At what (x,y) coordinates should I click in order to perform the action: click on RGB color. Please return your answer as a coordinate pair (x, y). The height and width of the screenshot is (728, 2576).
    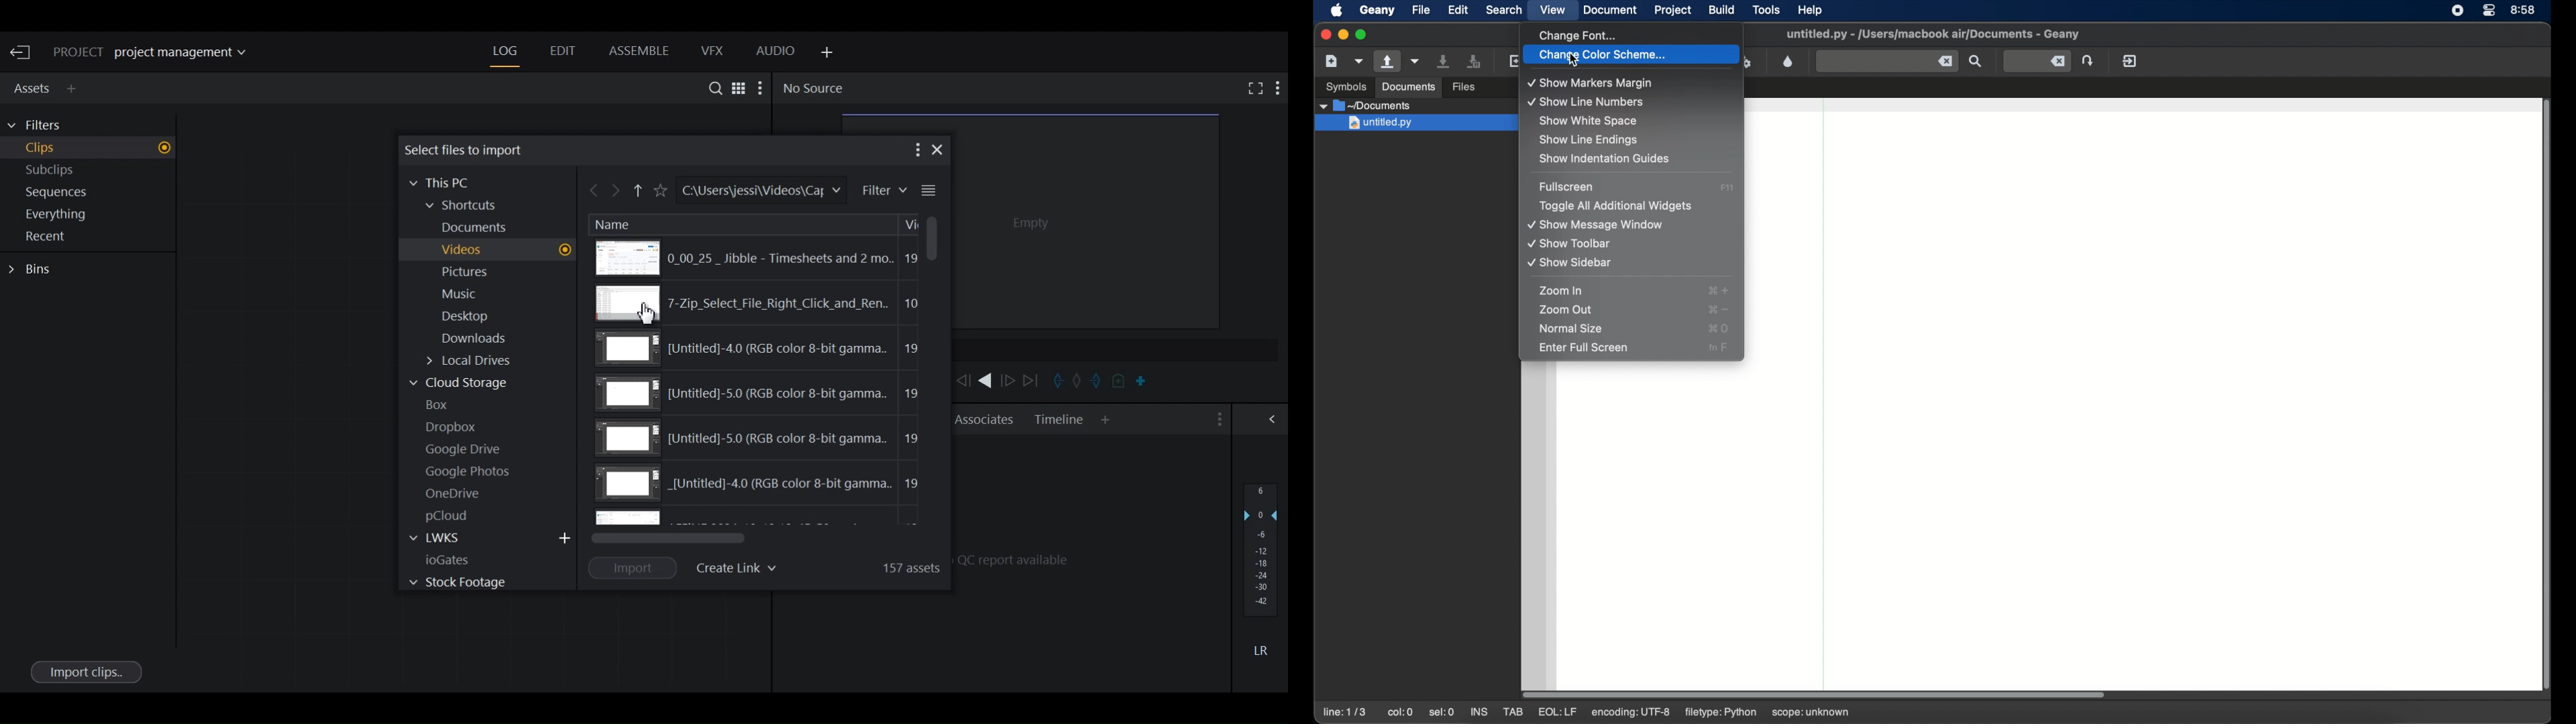
    Looking at the image, I should click on (760, 485).